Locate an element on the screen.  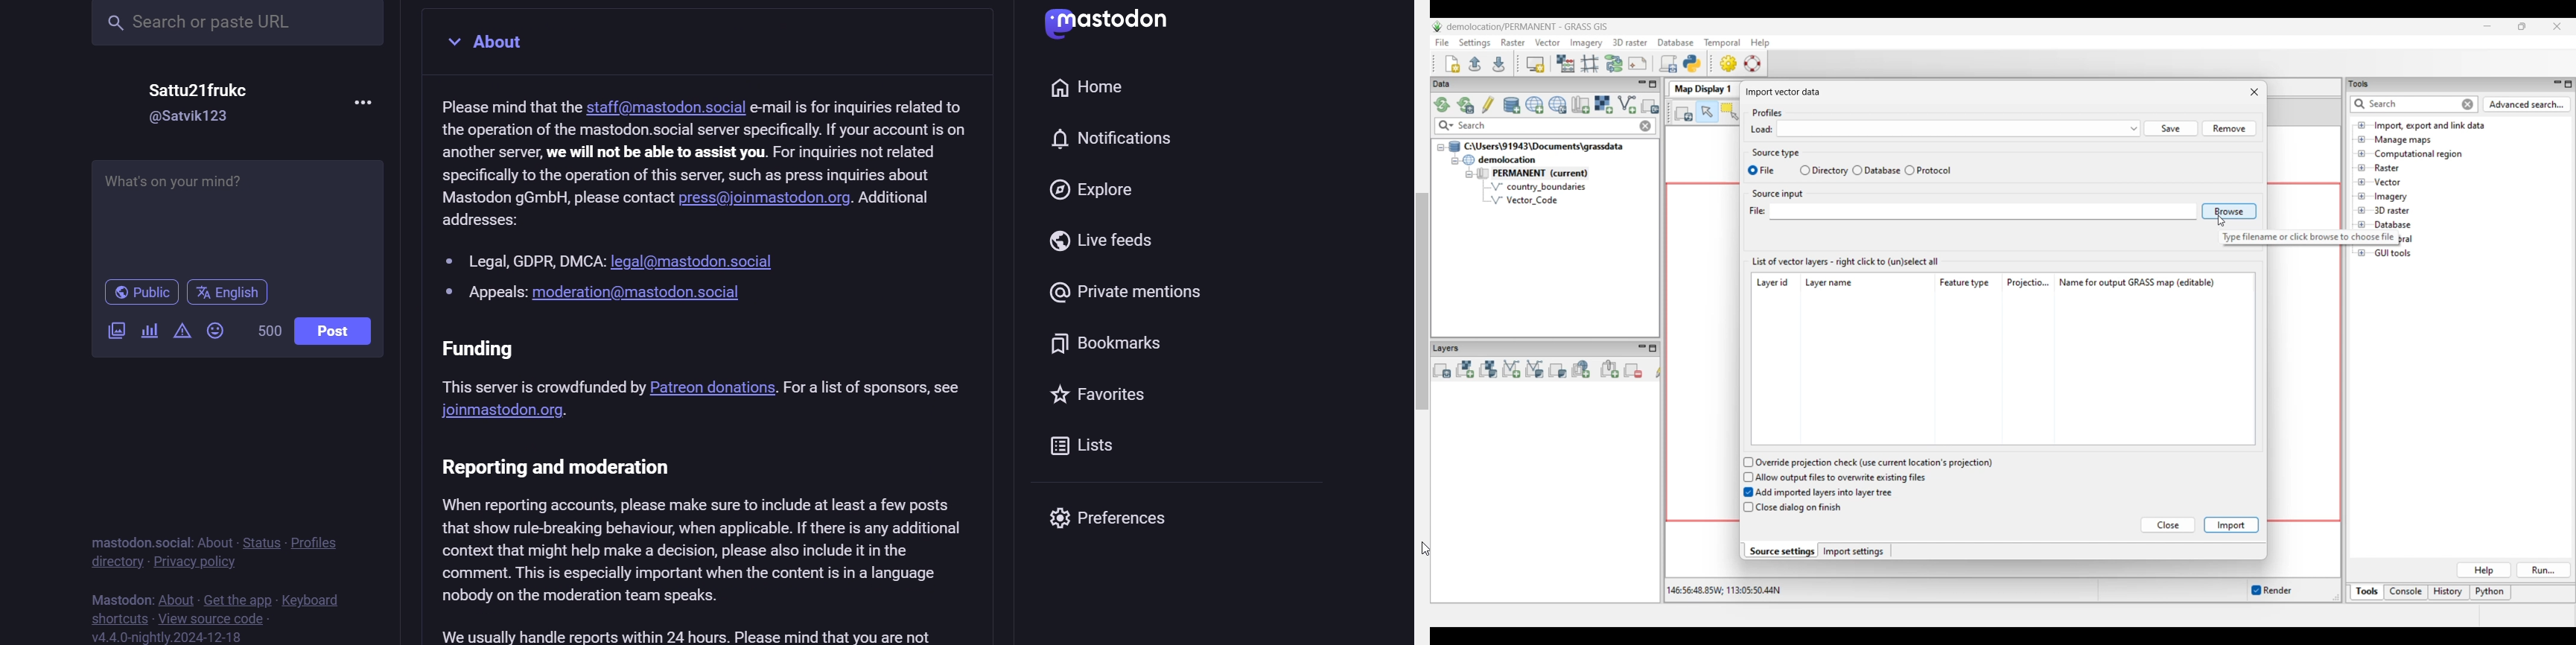
search is located at coordinates (241, 25).